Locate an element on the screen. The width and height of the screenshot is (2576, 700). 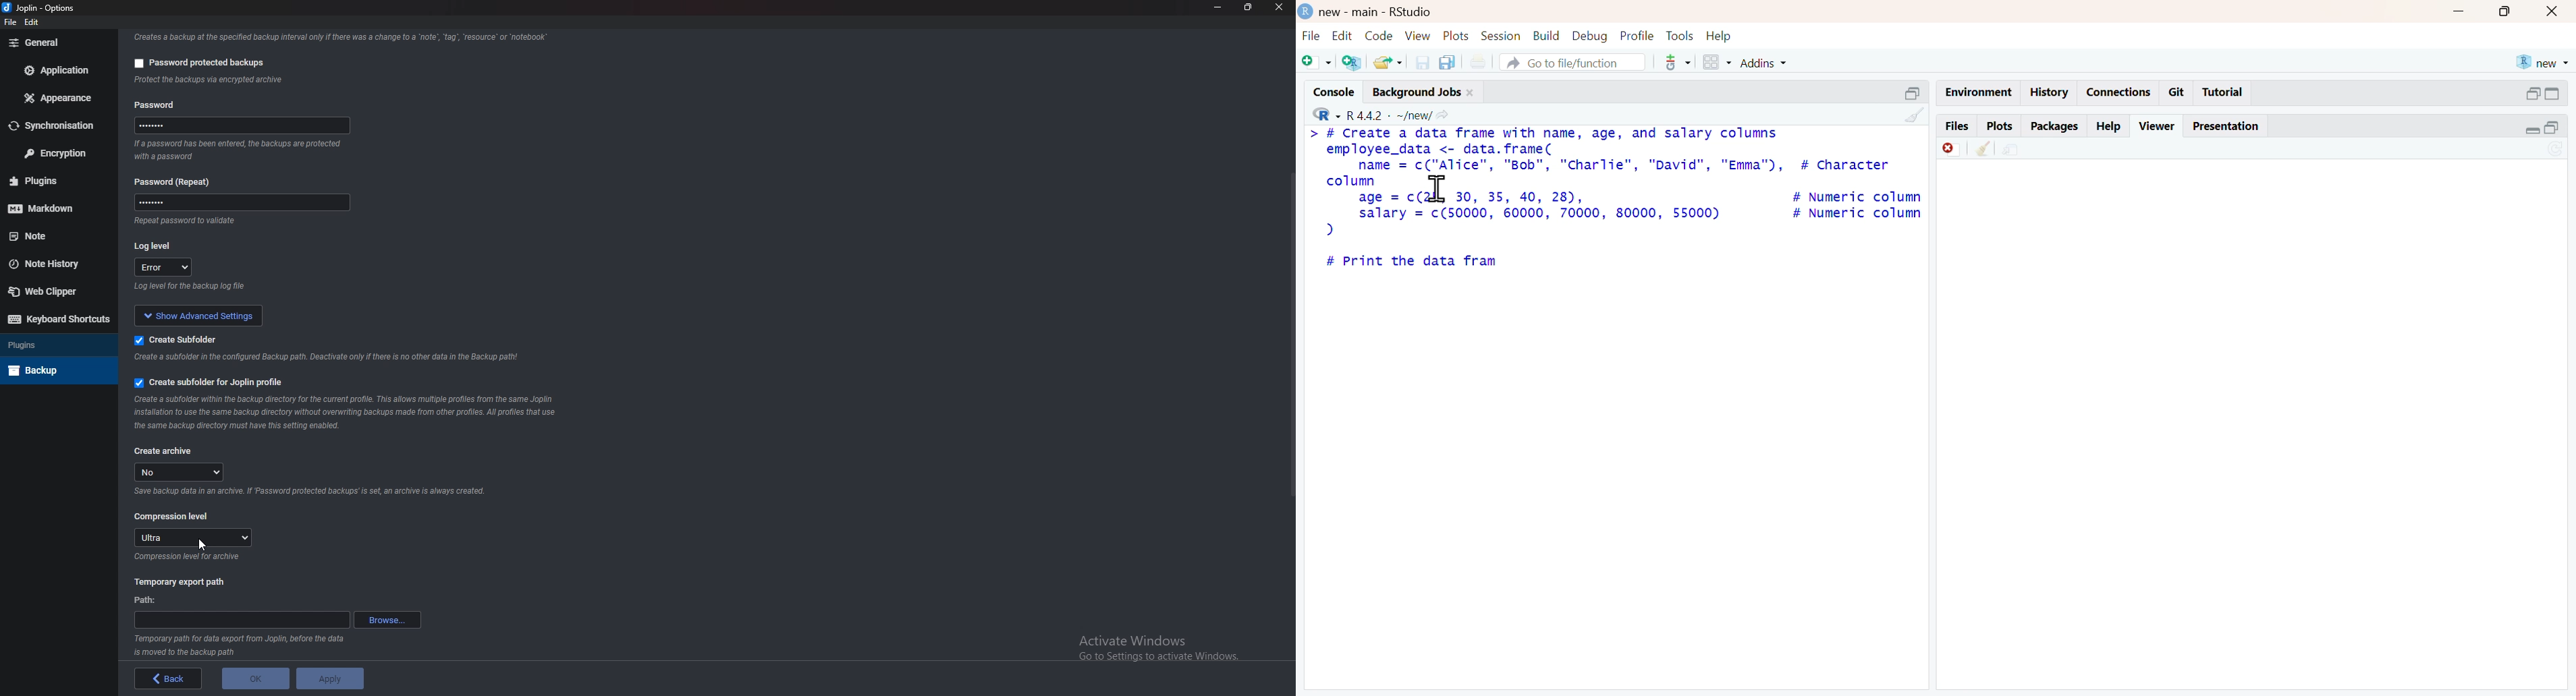
apply is located at coordinates (331, 678).